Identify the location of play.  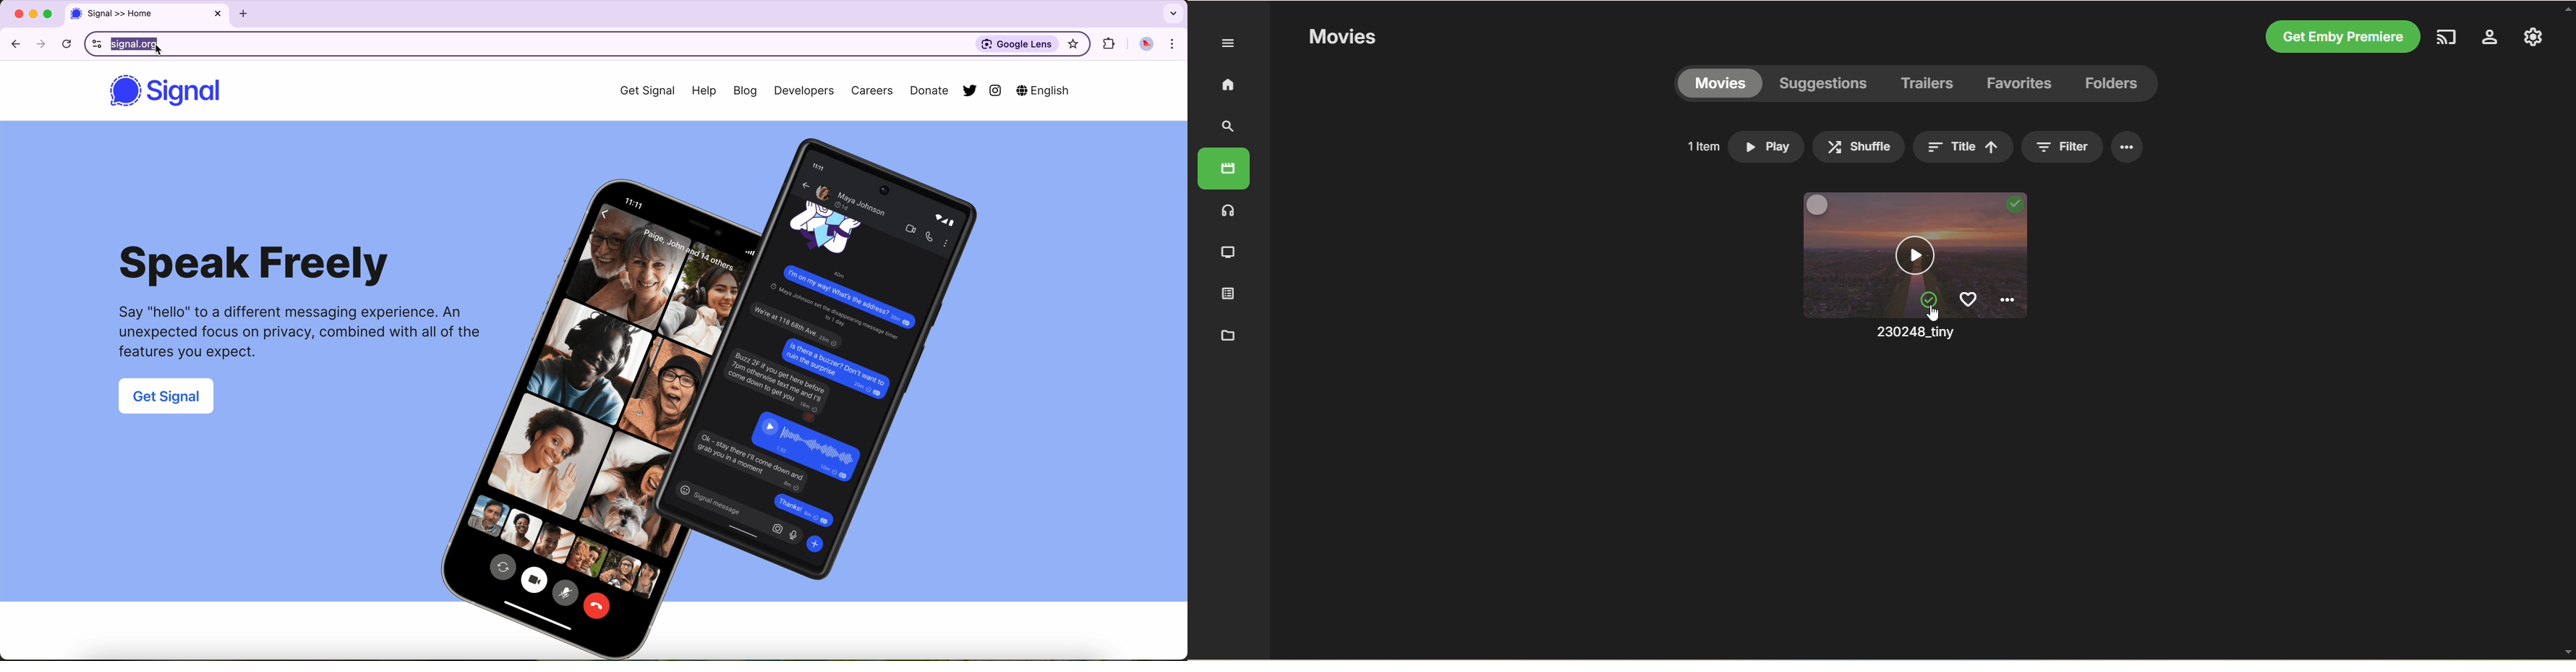
(1768, 148).